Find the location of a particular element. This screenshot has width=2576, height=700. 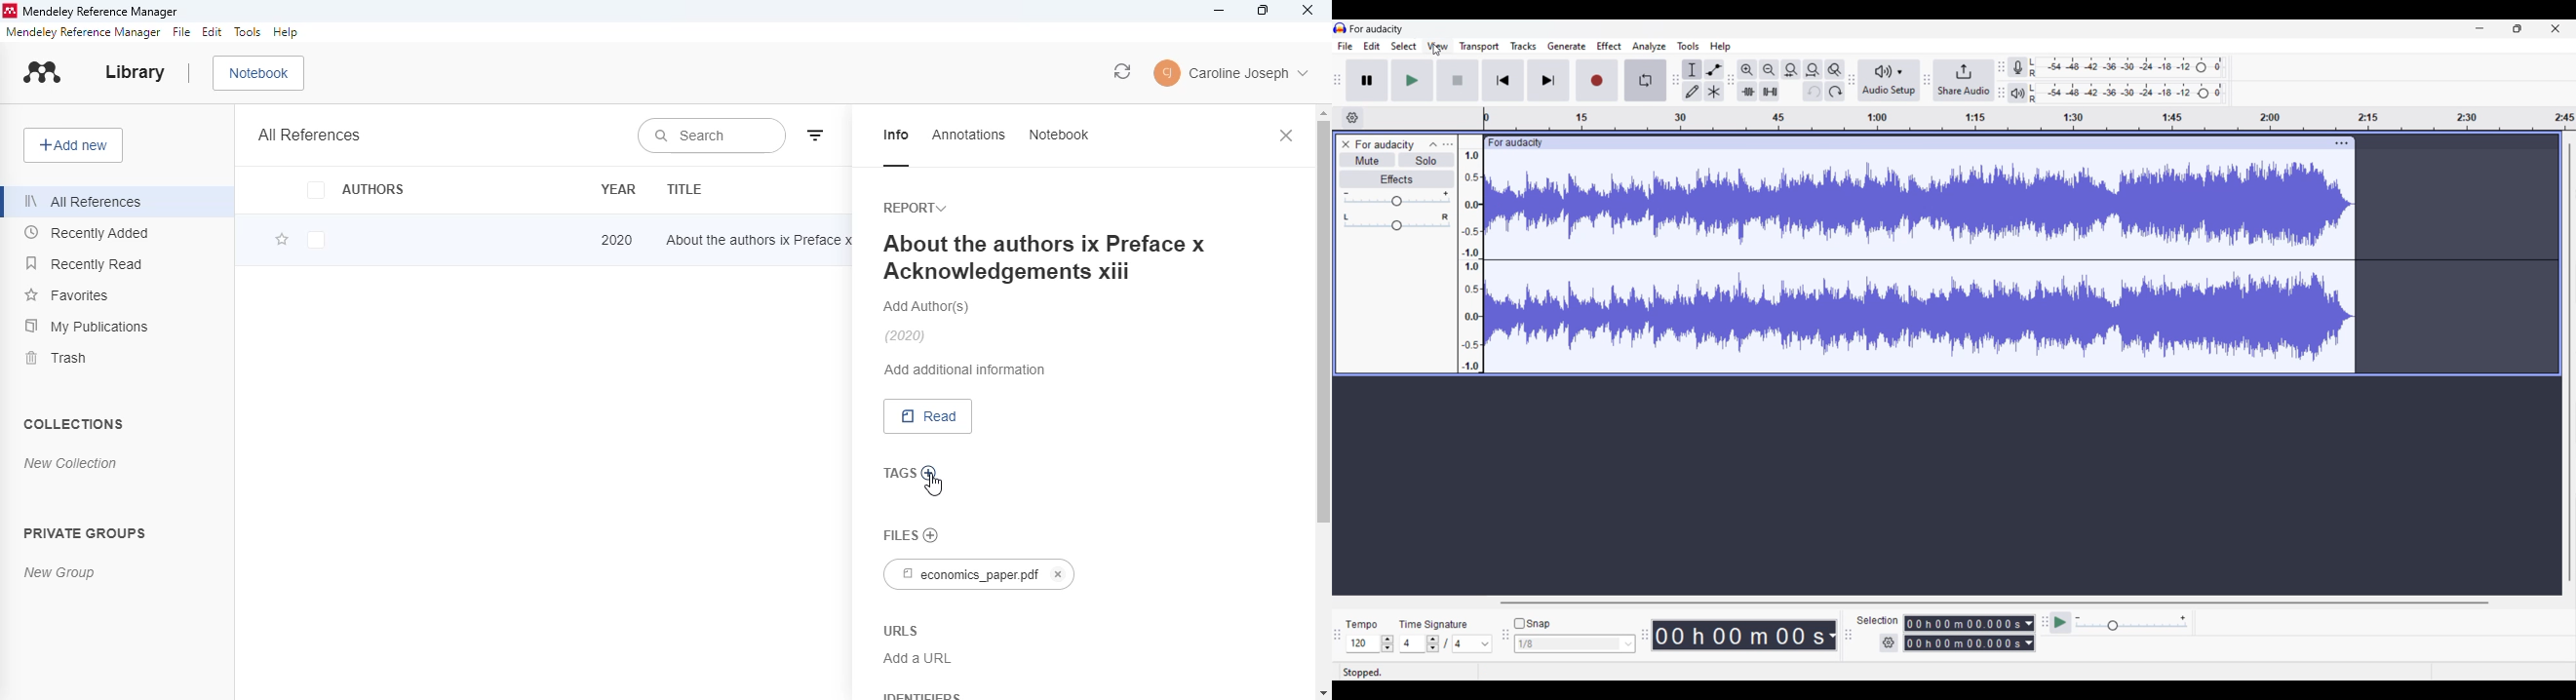

maximize is located at coordinates (1265, 11).